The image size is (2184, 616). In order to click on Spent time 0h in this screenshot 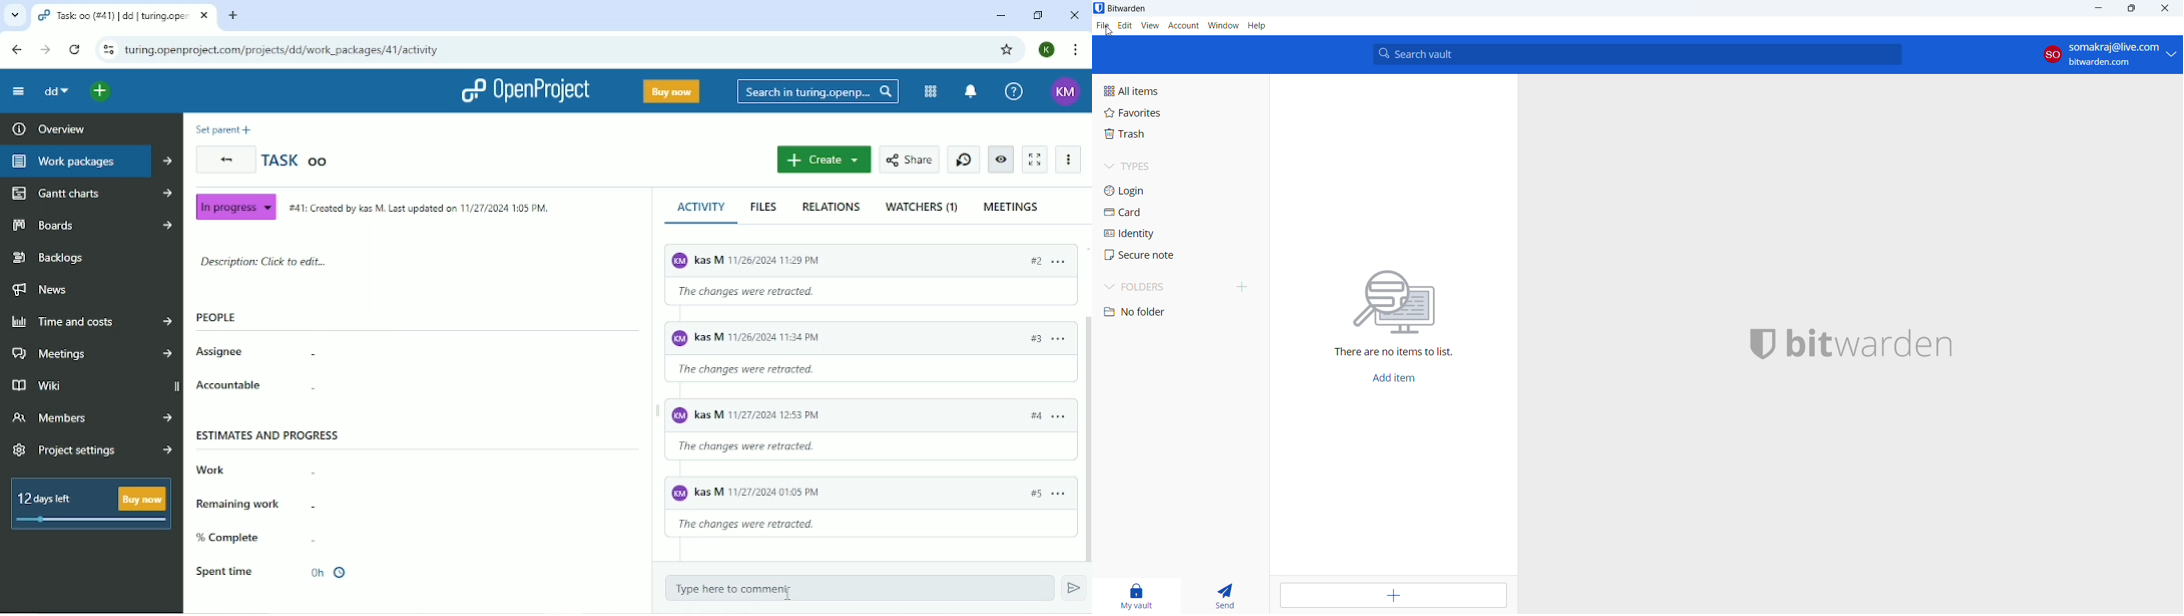, I will do `click(272, 573)`.